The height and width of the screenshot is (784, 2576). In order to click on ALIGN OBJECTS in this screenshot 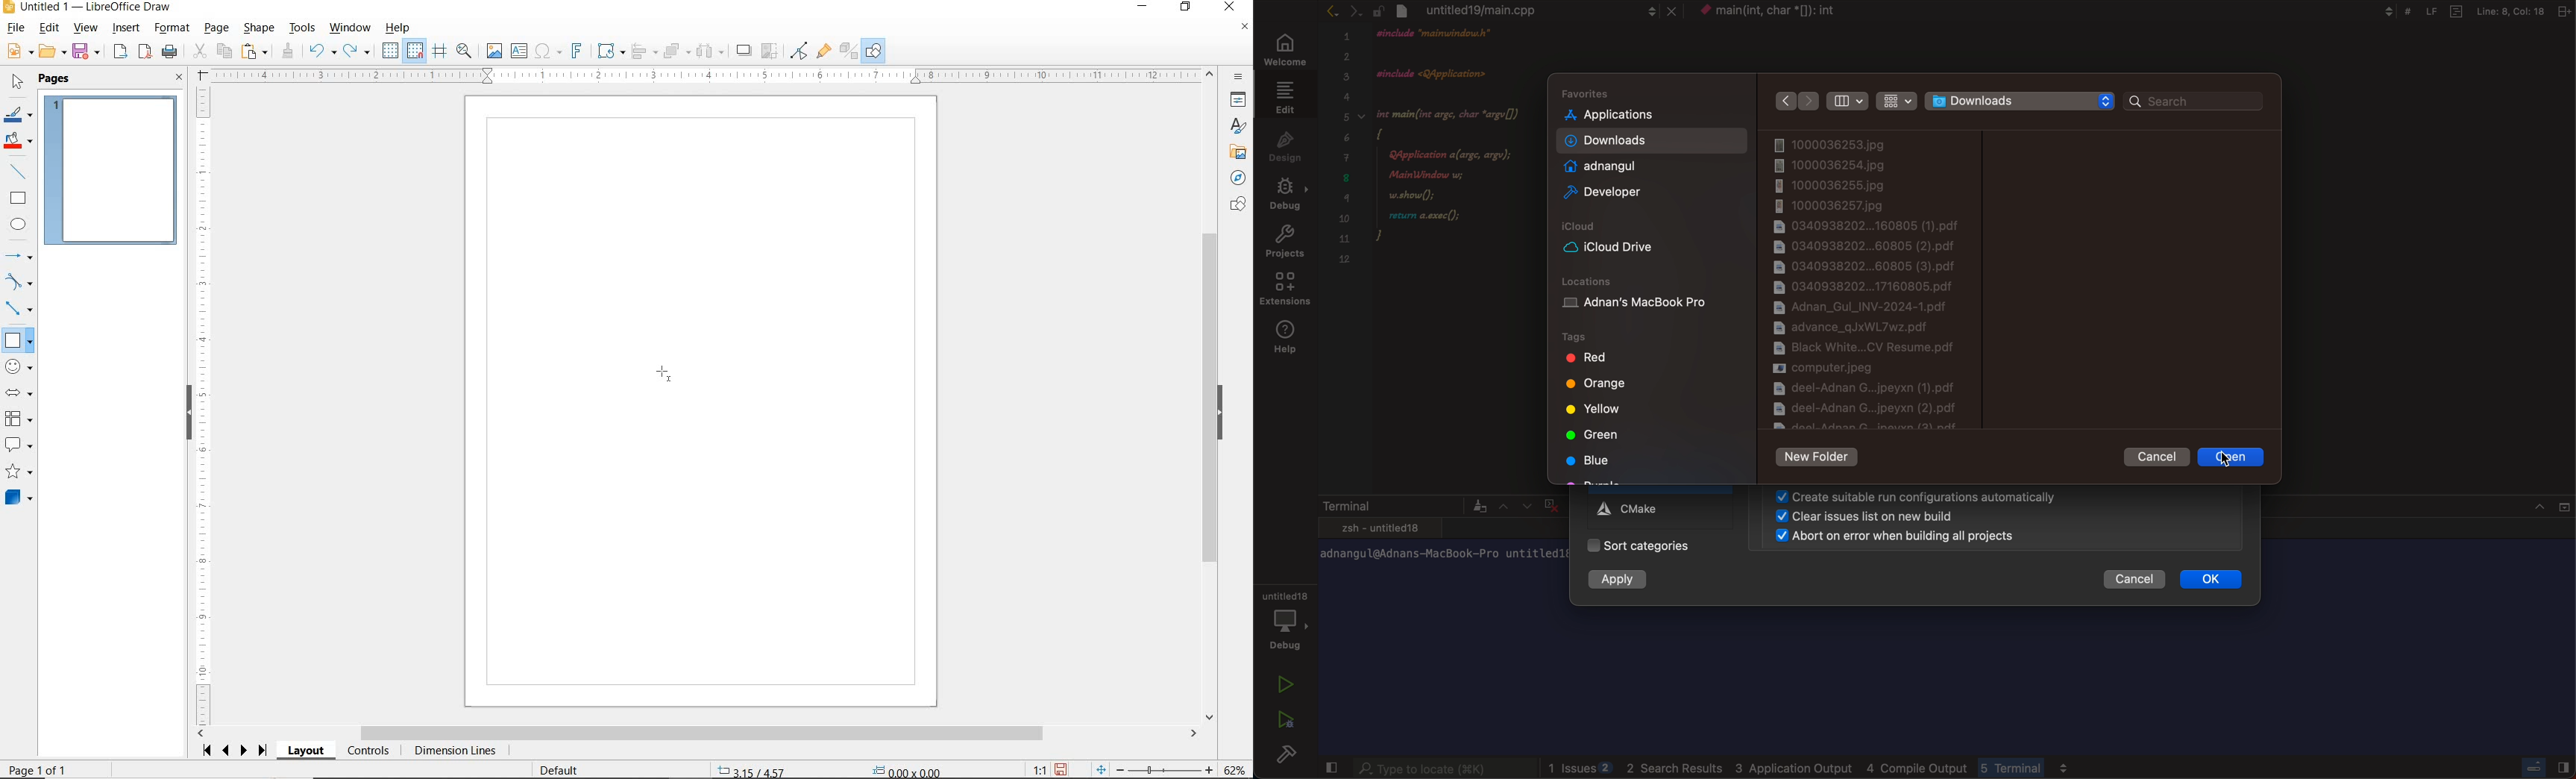, I will do `click(644, 51)`.